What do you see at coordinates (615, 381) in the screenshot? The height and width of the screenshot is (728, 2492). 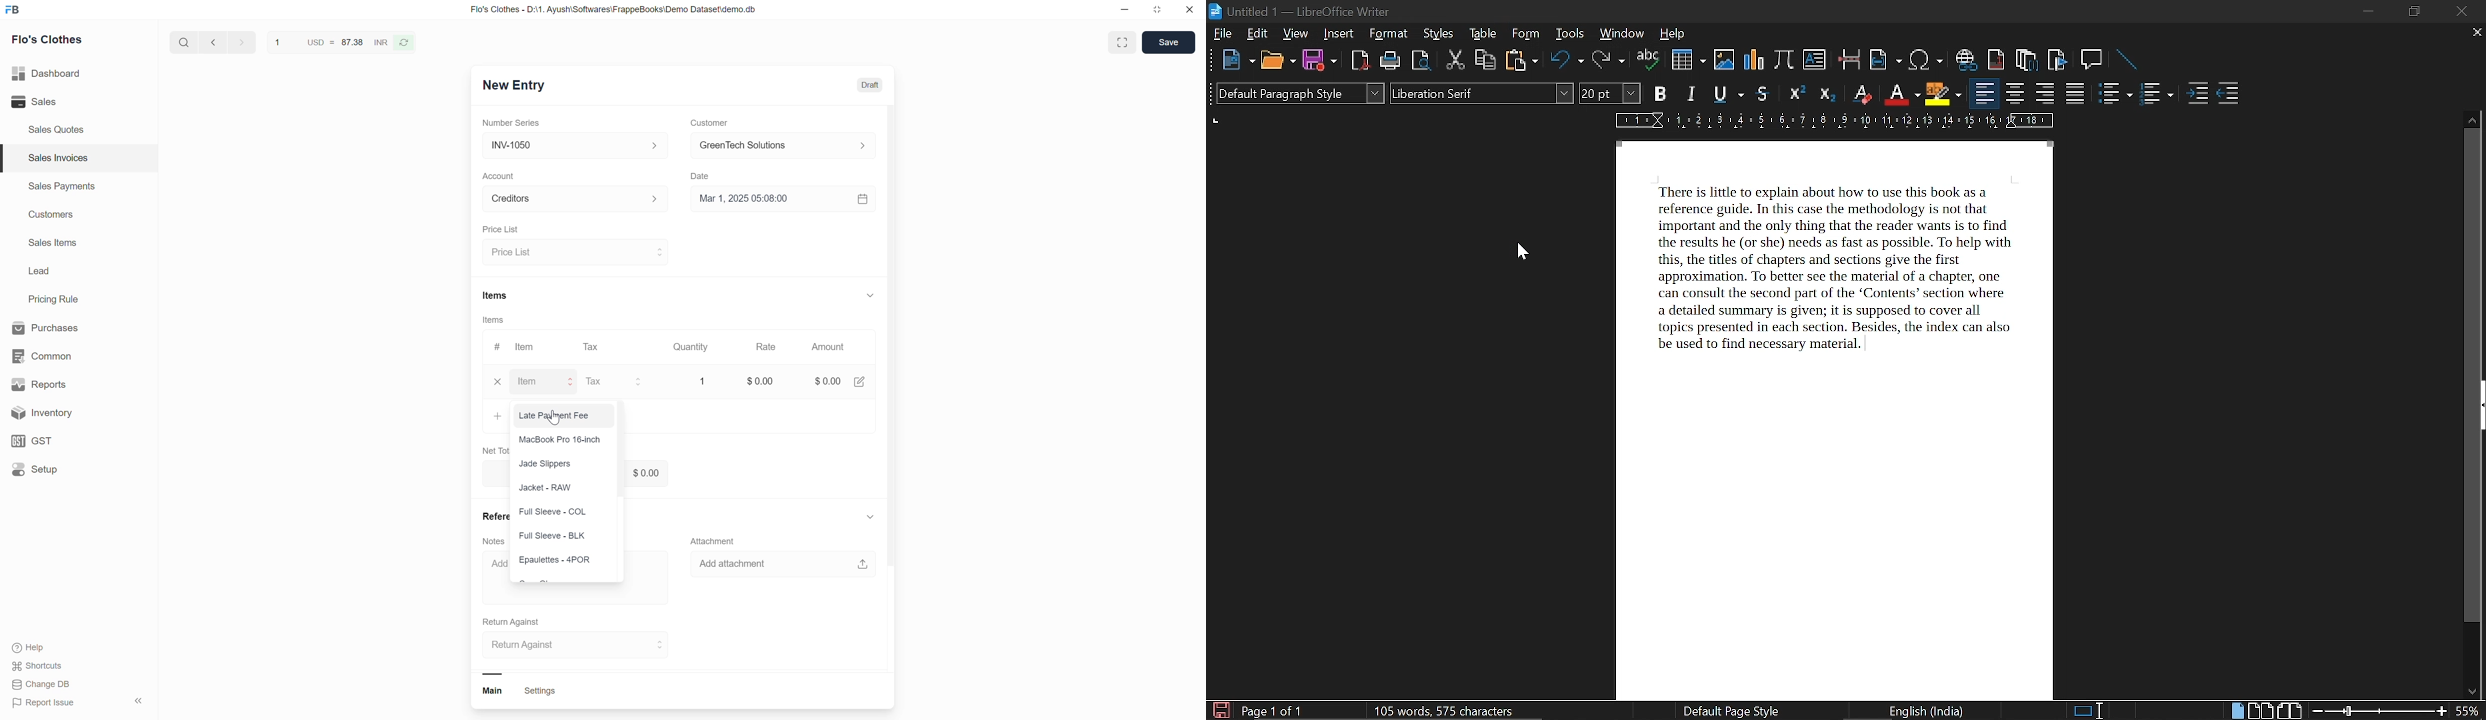 I see `select tax` at bounding box center [615, 381].